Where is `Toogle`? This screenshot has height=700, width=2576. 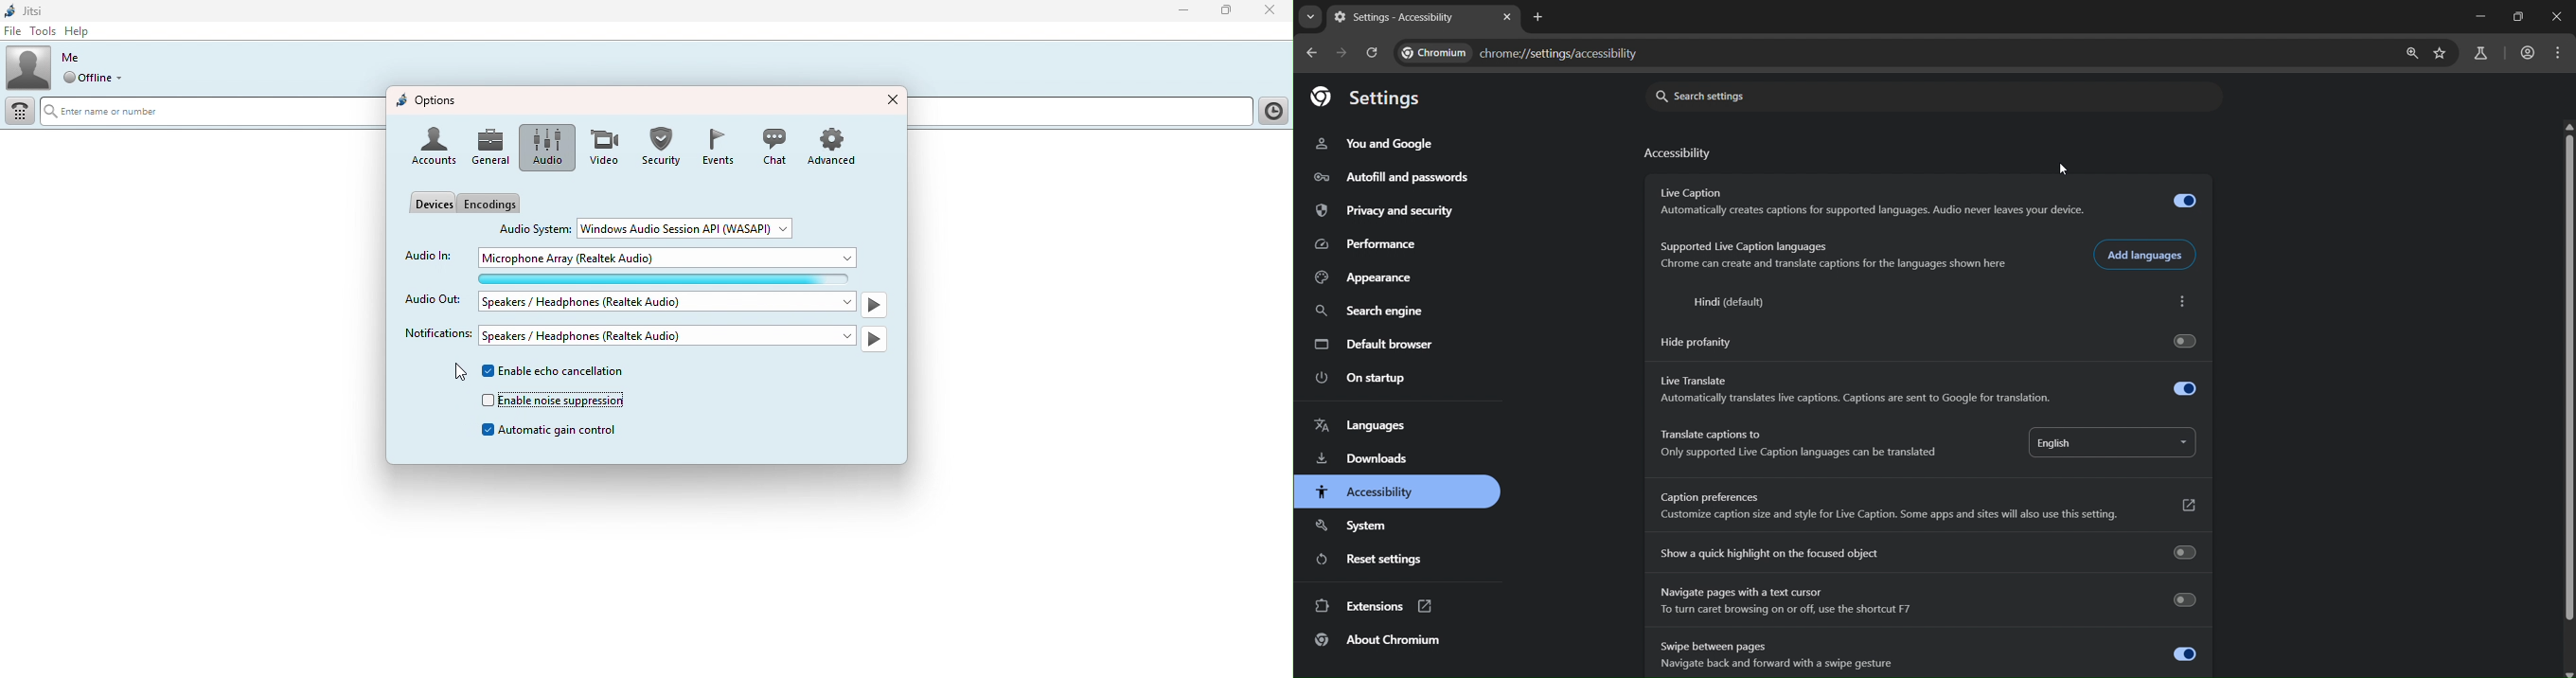
Toogle is located at coordinates (2181, 653).